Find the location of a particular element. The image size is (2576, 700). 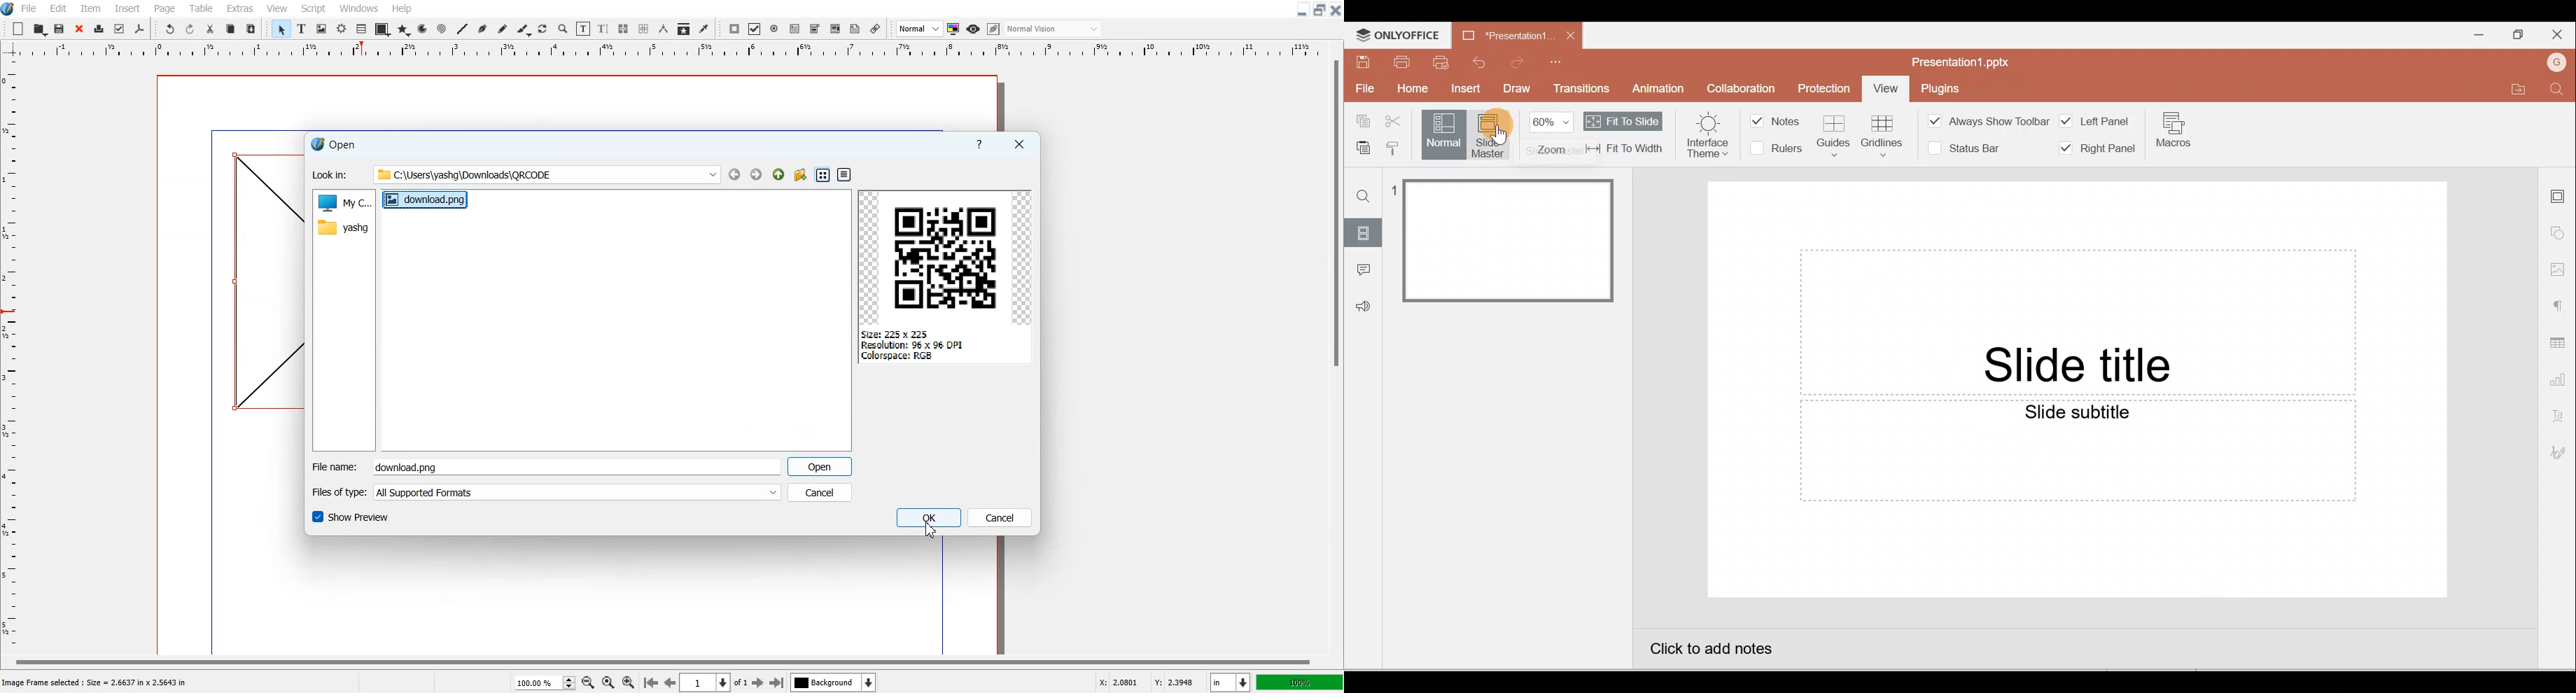

100% is located at coordinates (1298, 682).